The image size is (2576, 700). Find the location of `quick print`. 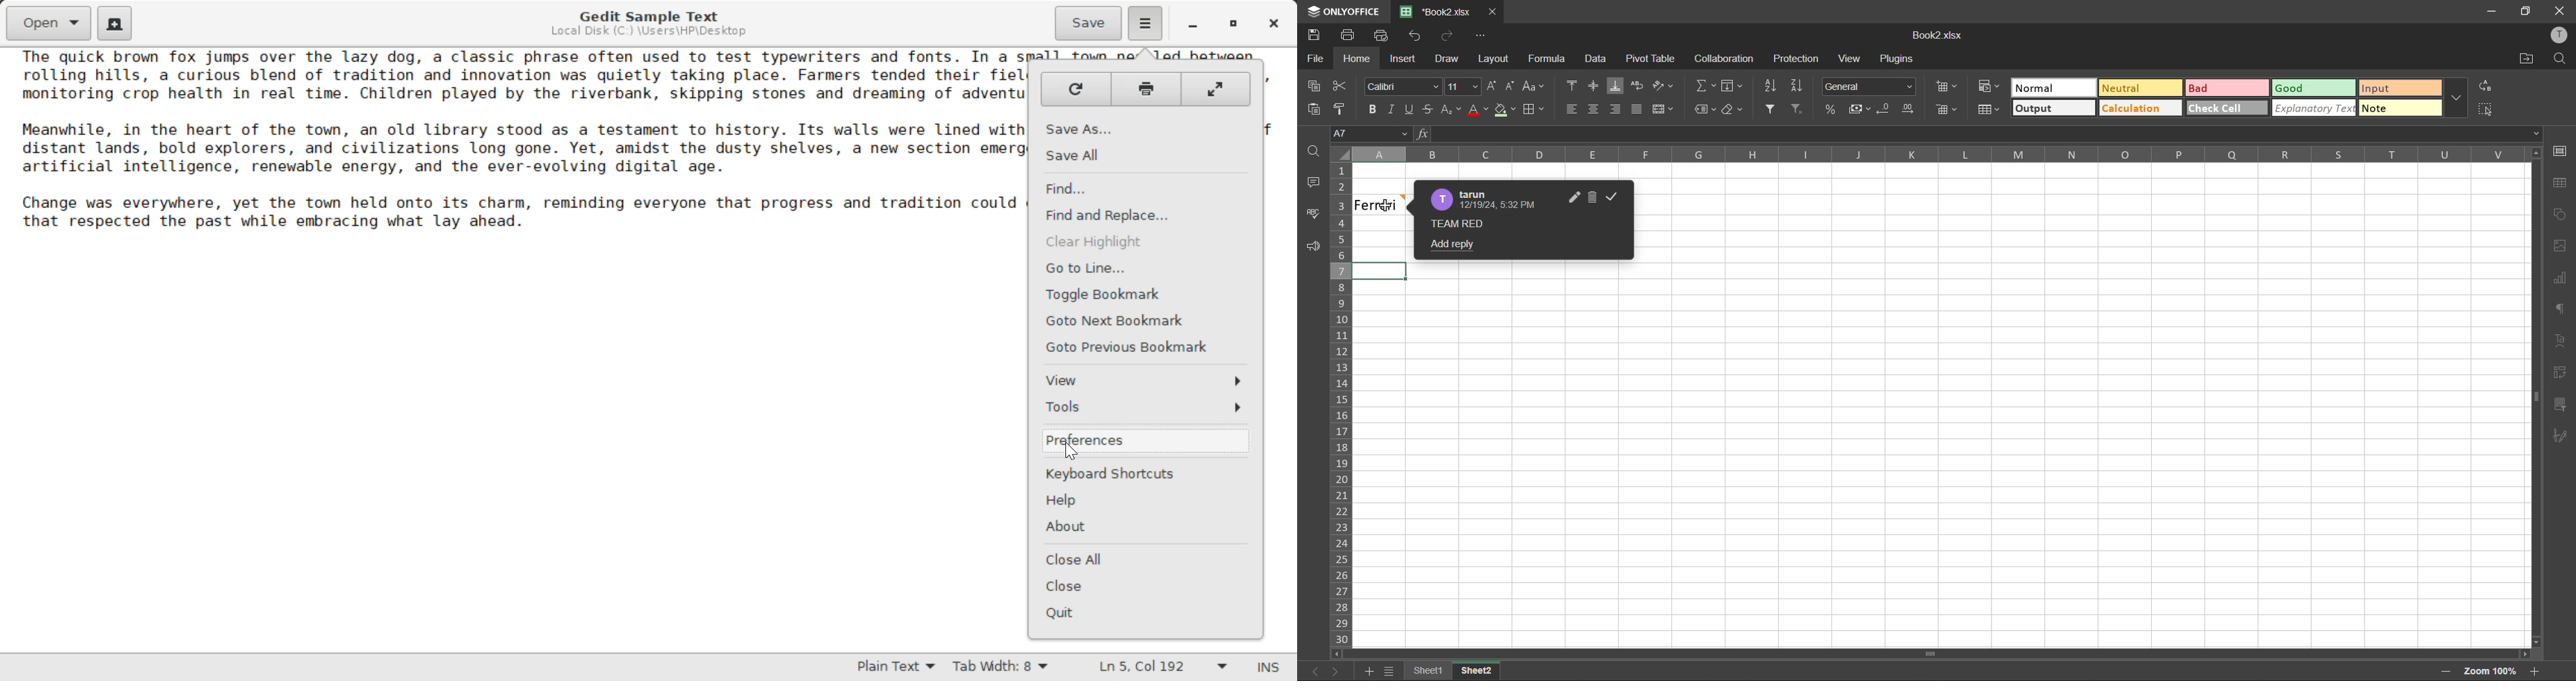

quick print is located at coordinates (1385, 38).